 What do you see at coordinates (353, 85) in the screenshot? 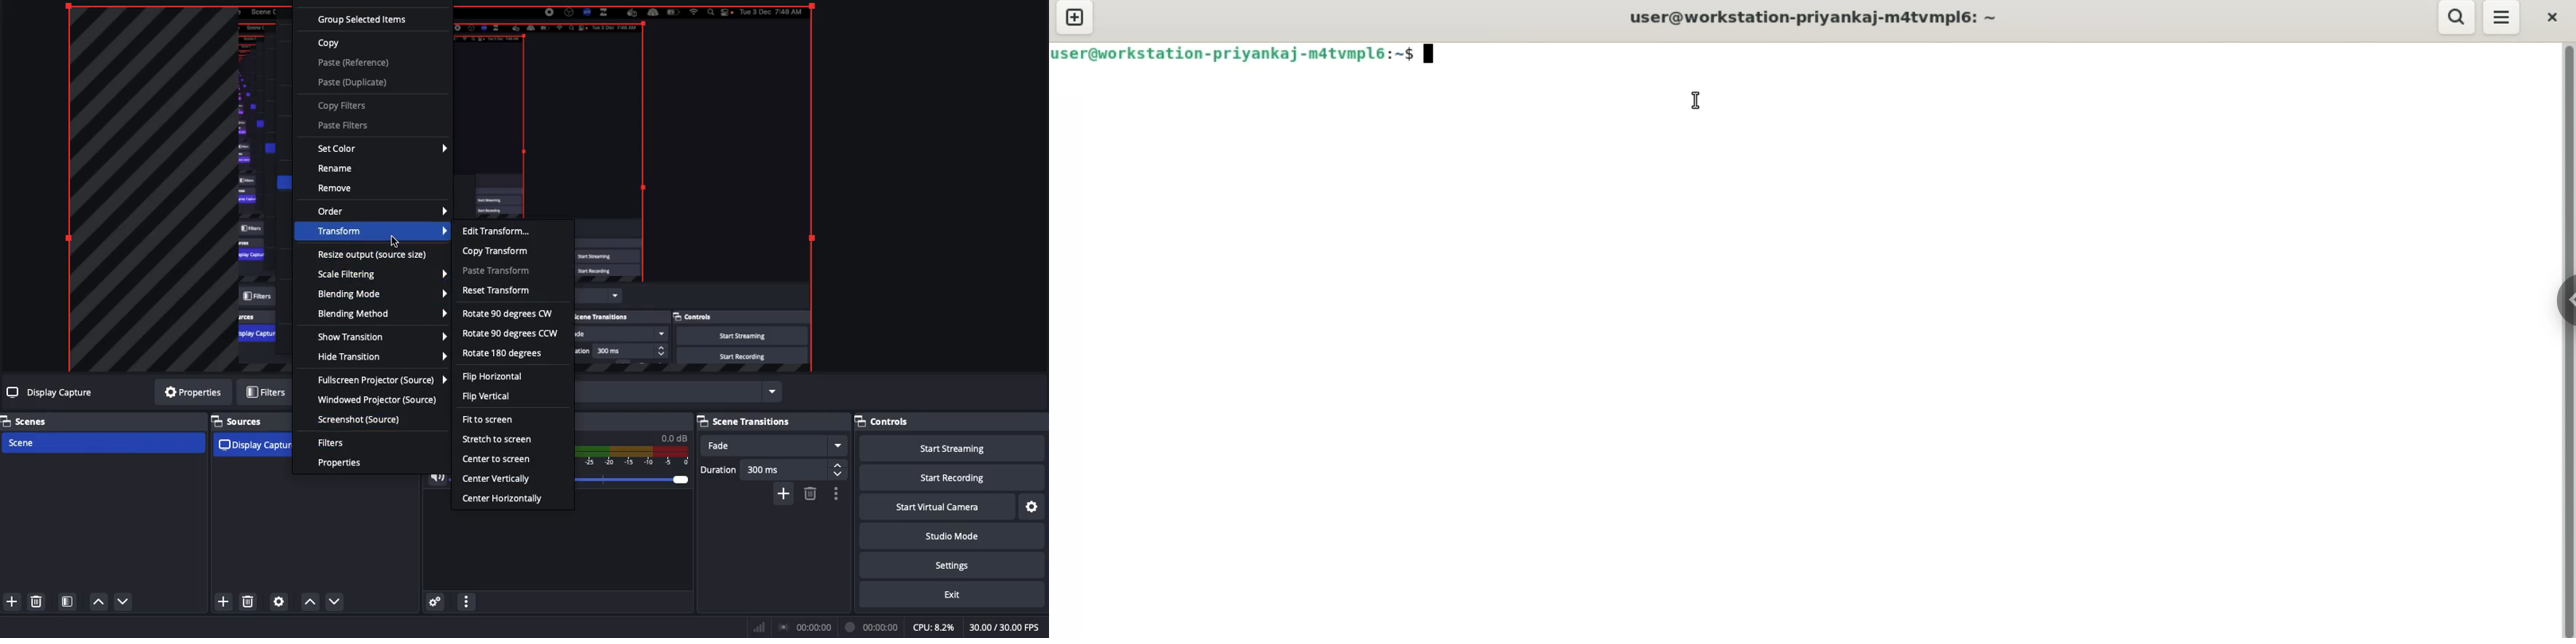
I see `Paste` at bounding box center [353, 85].